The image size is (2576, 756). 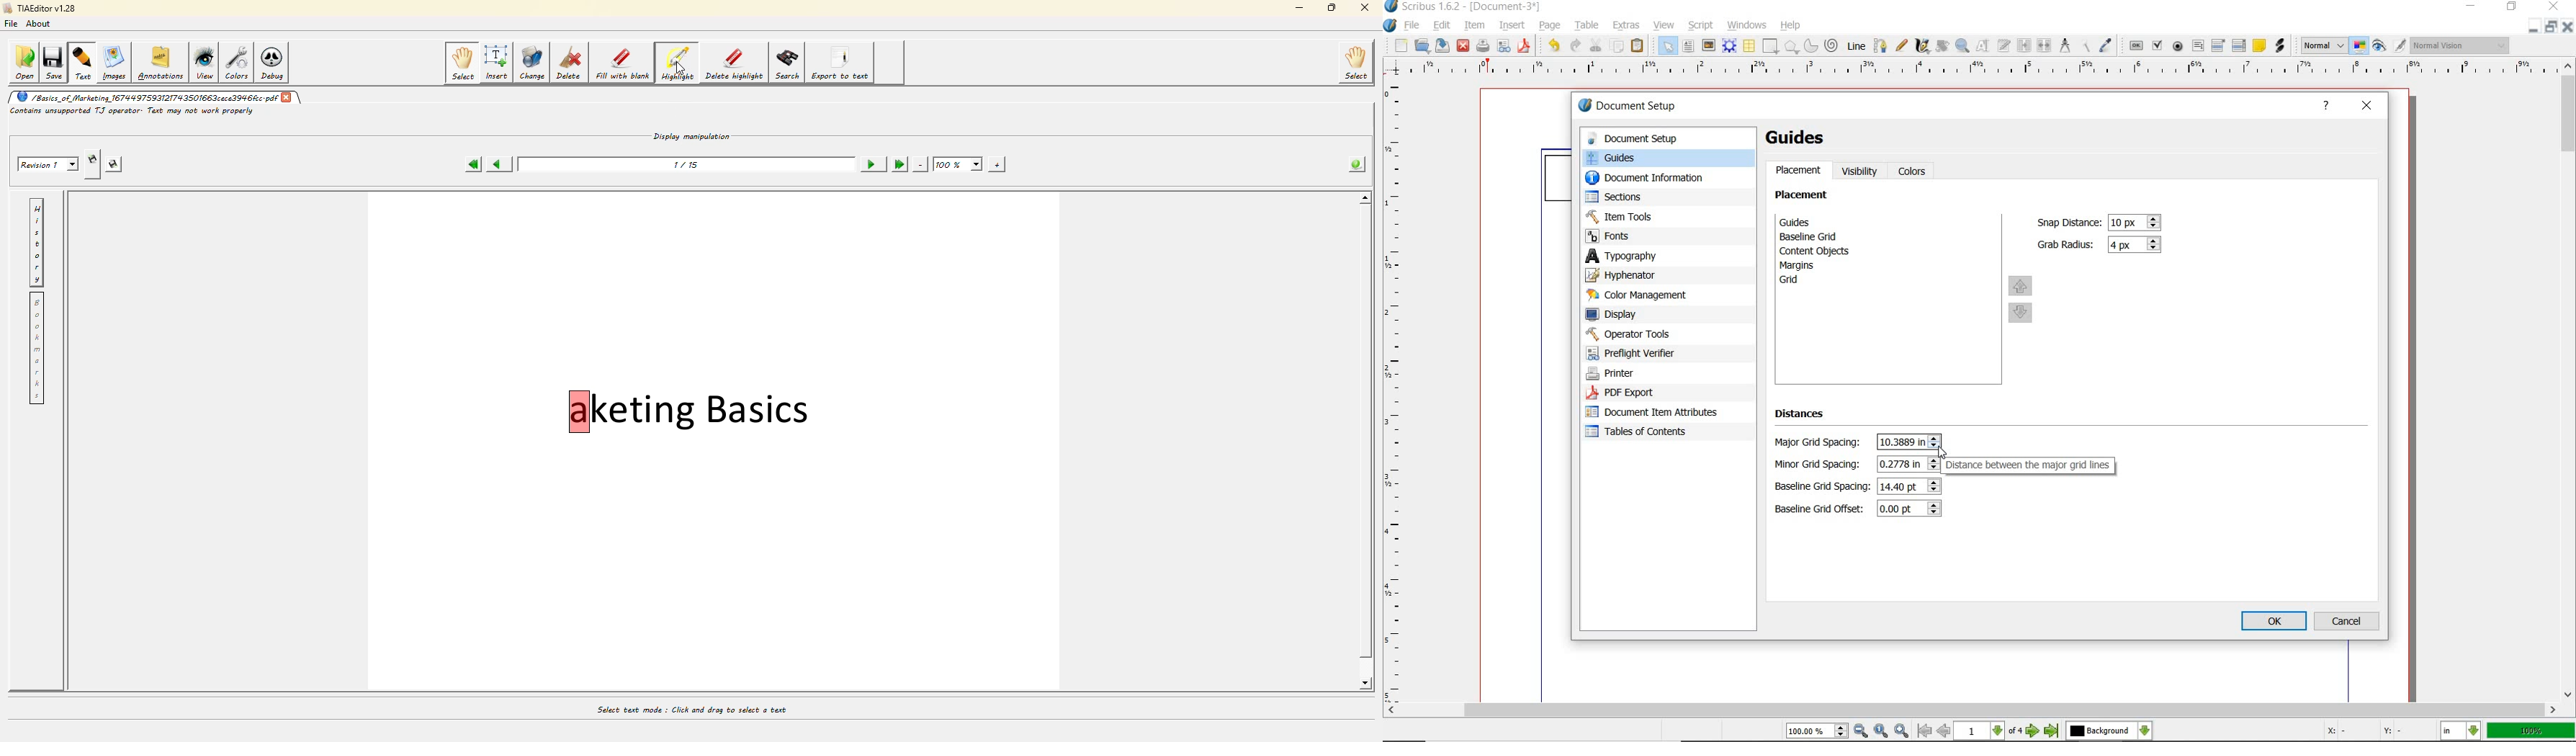 What do you see at coordinates (2463, 731) in the screenshot?
I see `select the current unit` at bounding box center [2463, 731].